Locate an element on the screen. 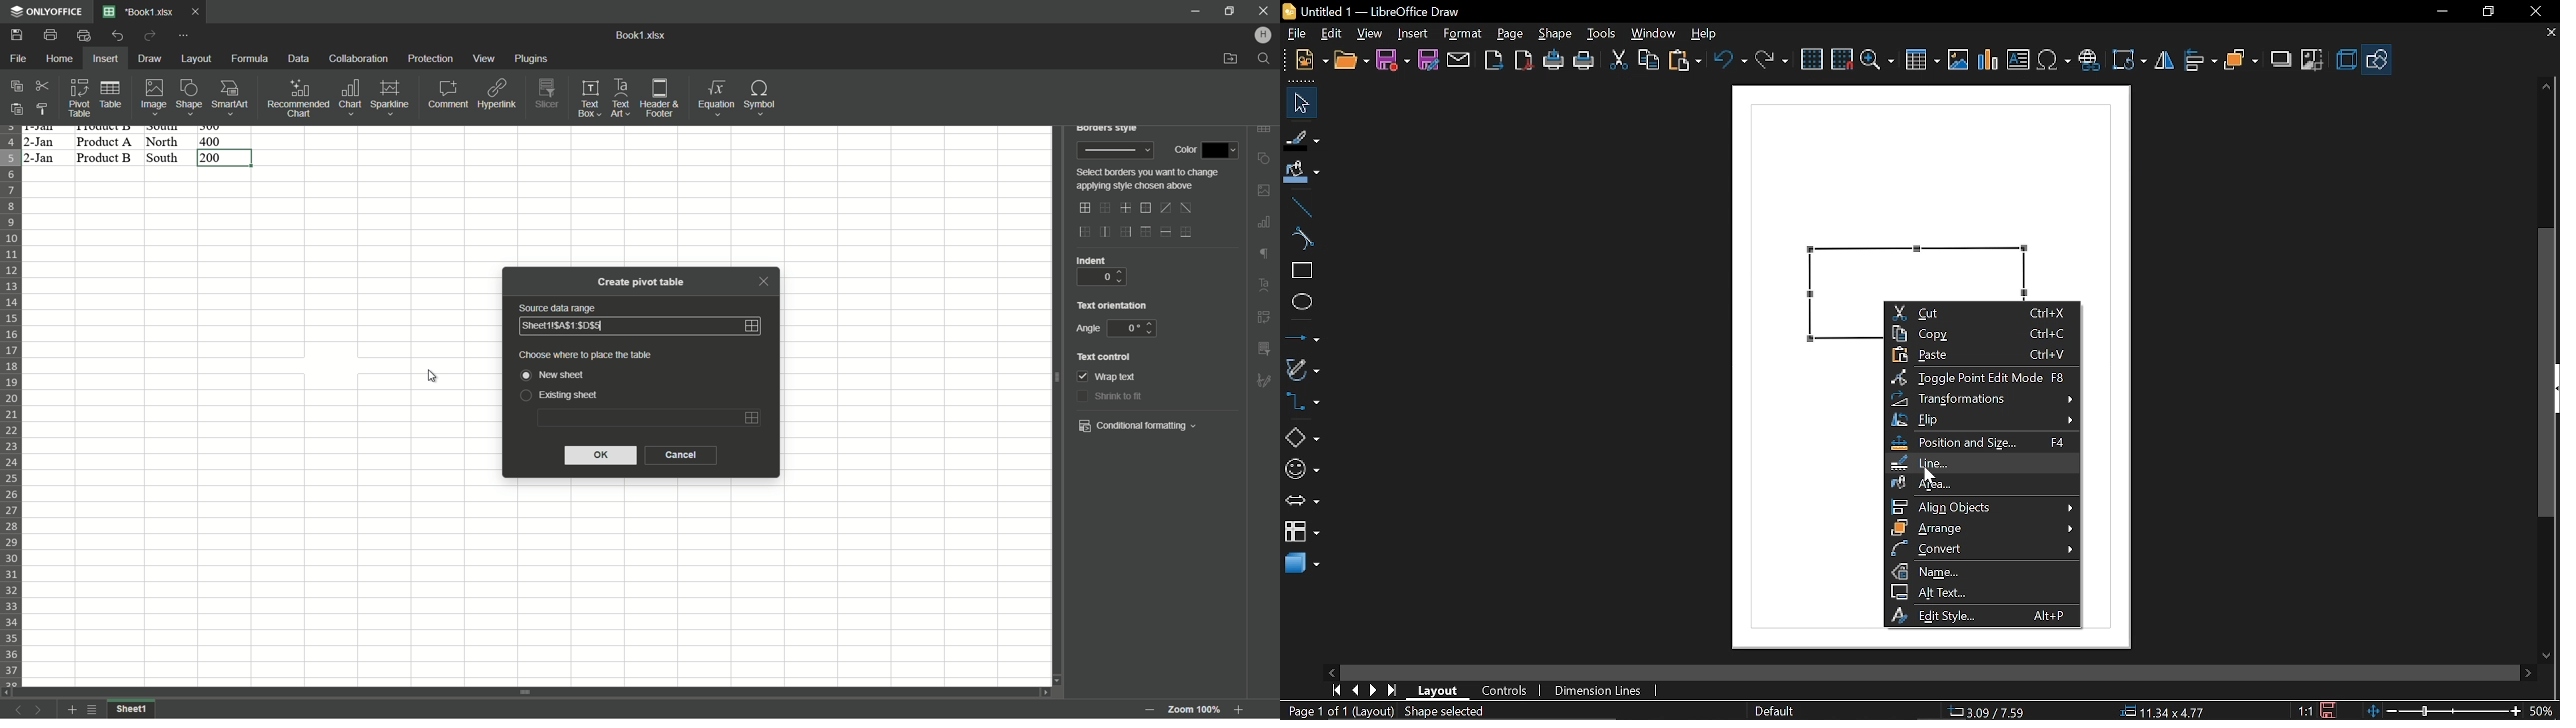  curve is located at coordinates (1300, 238).